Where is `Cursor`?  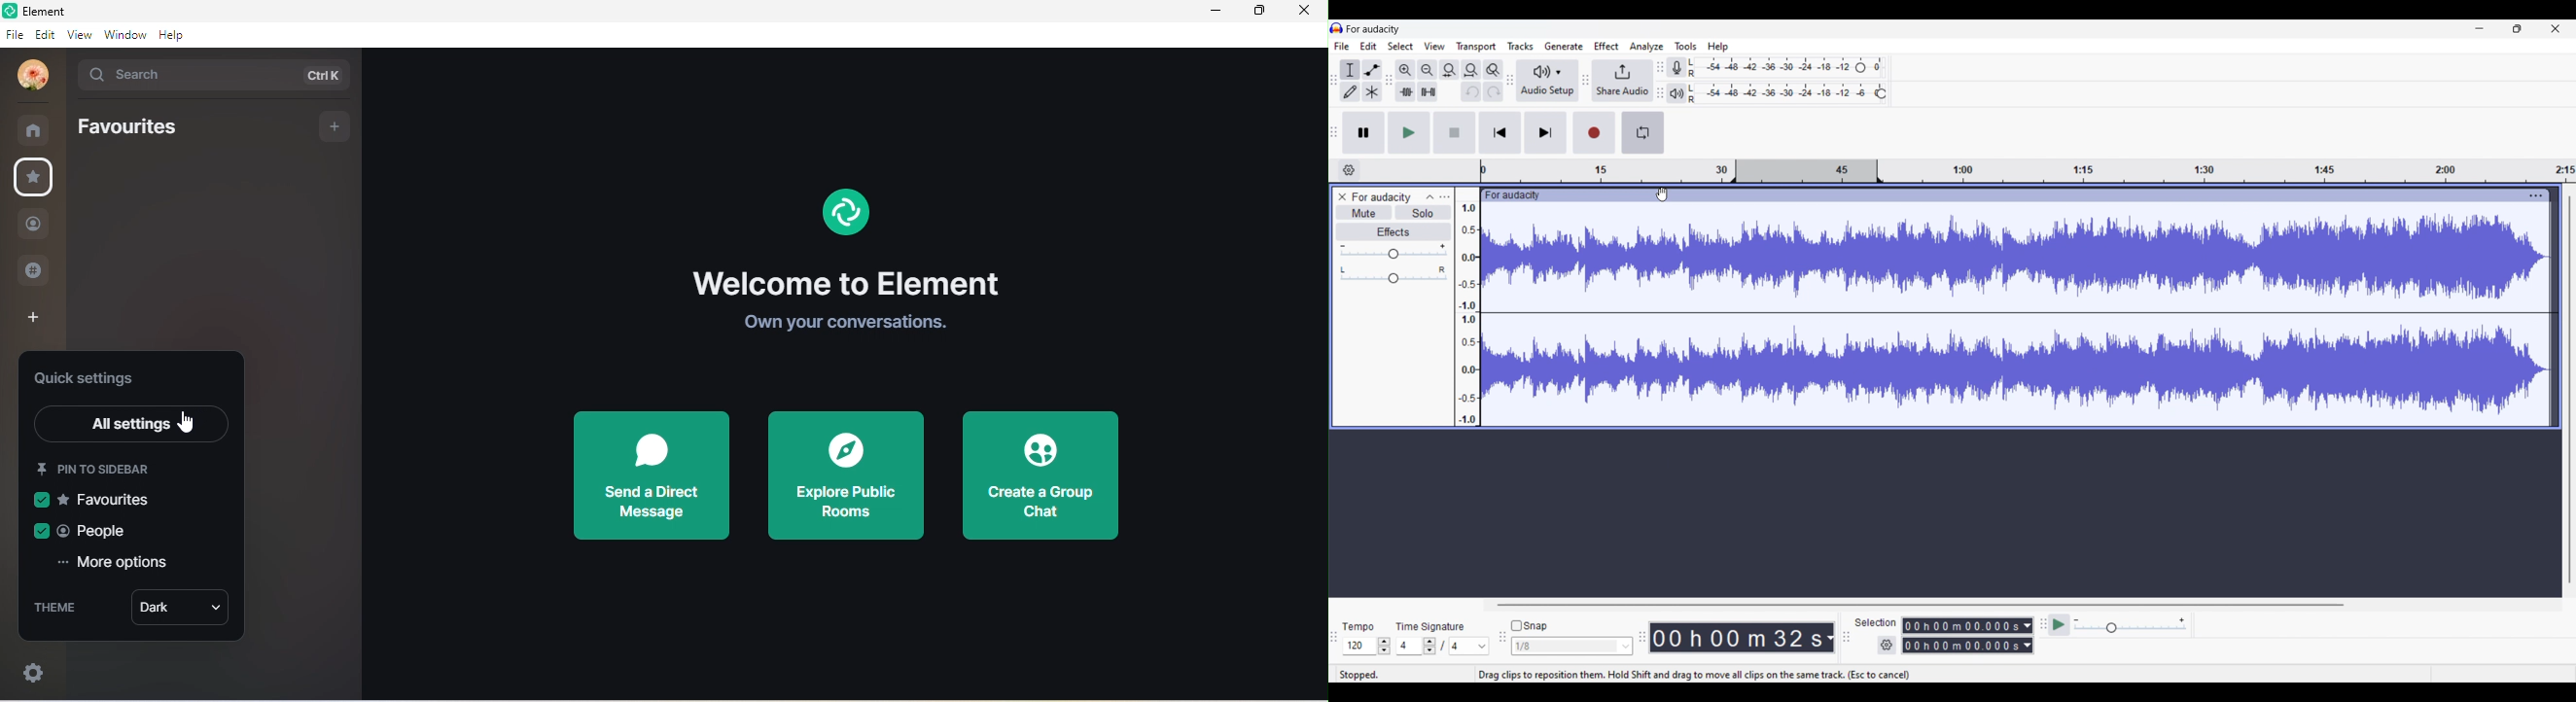 Cursor is located at coordinates (1662, 194).